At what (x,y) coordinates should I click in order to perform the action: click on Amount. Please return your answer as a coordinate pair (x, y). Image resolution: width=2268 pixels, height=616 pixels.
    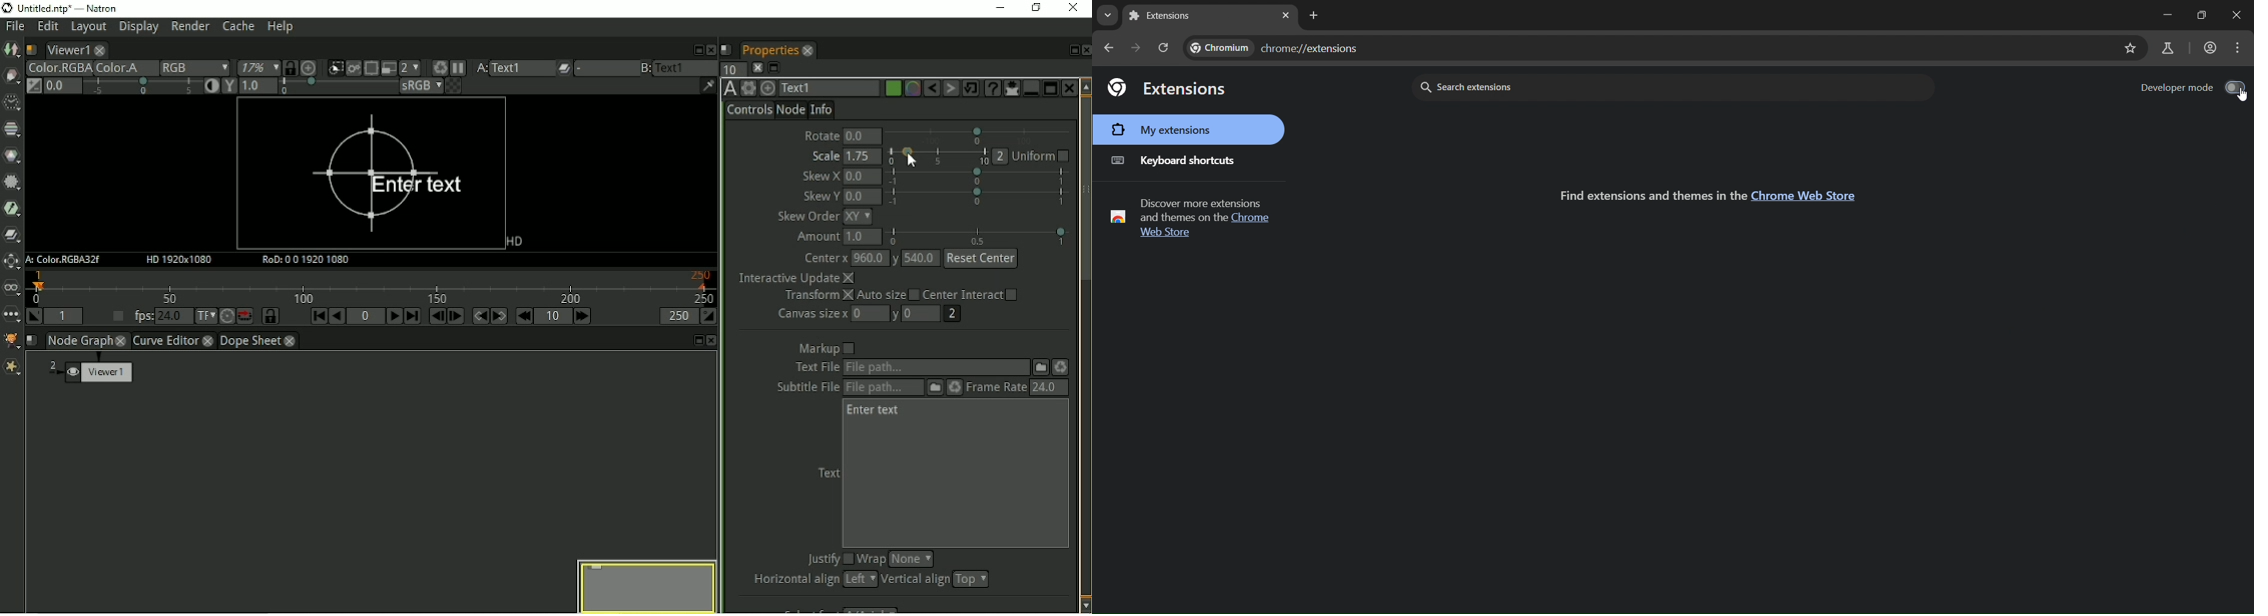
    Looking at the image, I should click on (932, 237).